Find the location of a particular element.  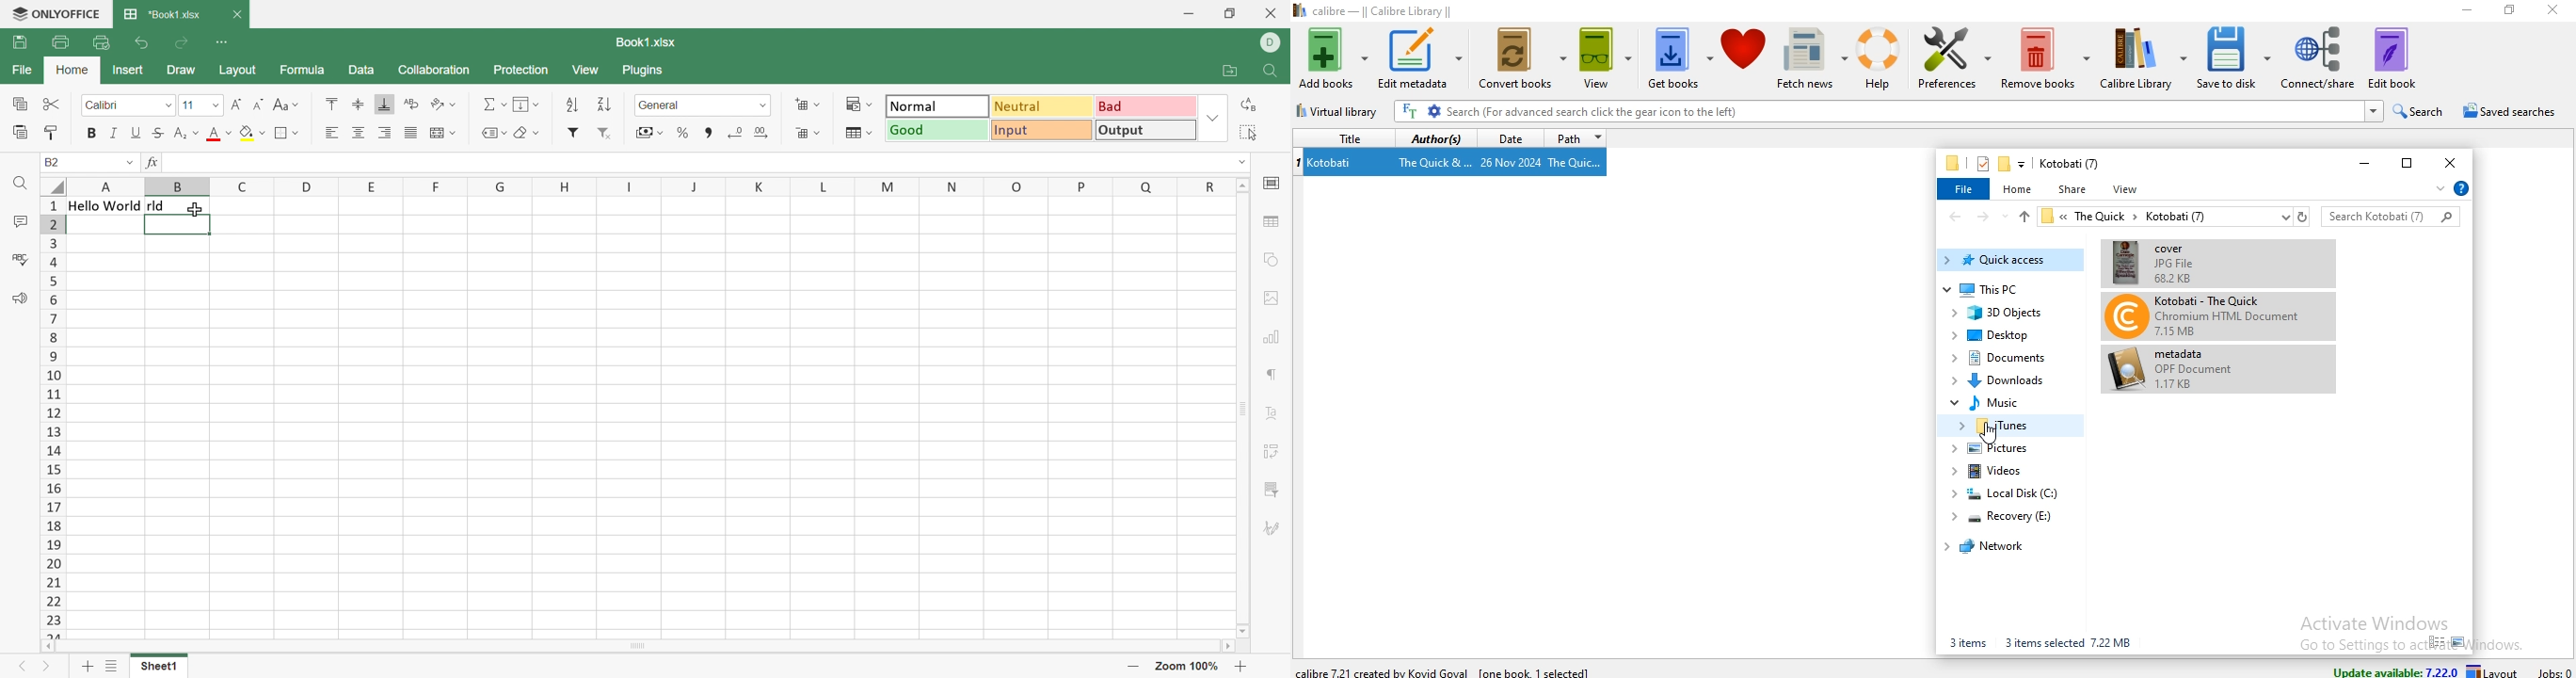

local disk (C:) is located at coordinates (2014, 492).